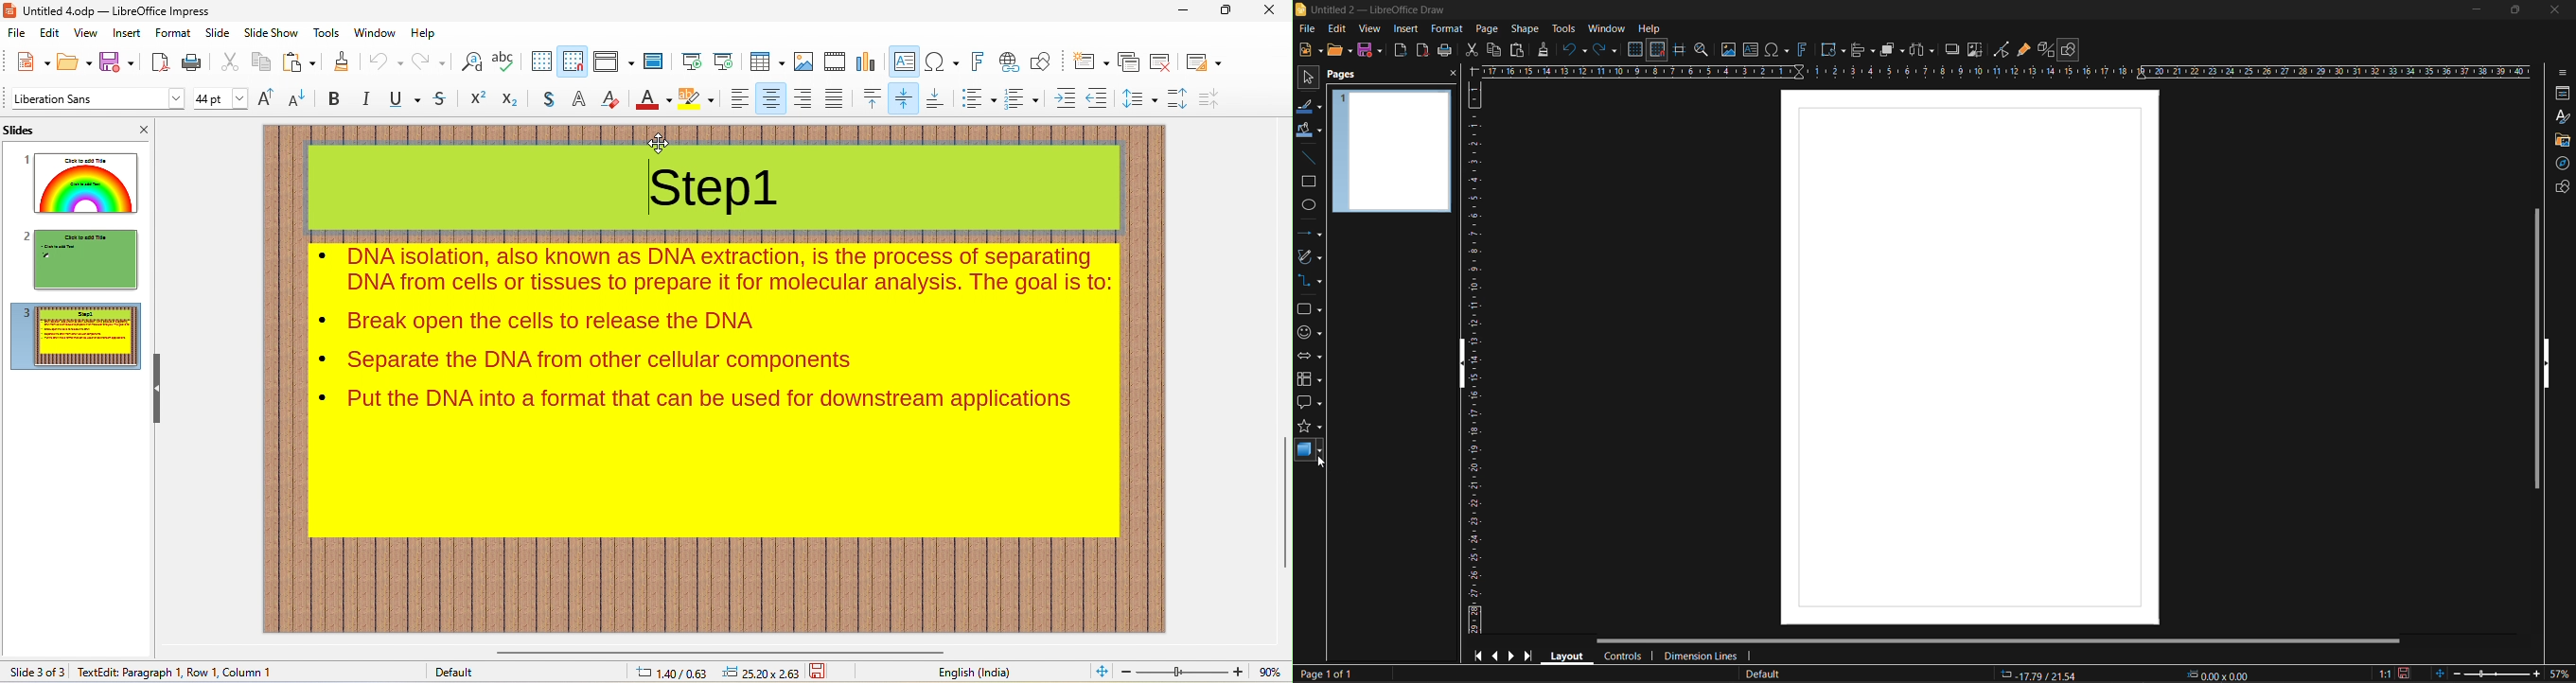 The height and width of the screenshot is (700, 2576). Describe the element at coordinates (1513, 656) in the screenshot. I see `next` at that location.